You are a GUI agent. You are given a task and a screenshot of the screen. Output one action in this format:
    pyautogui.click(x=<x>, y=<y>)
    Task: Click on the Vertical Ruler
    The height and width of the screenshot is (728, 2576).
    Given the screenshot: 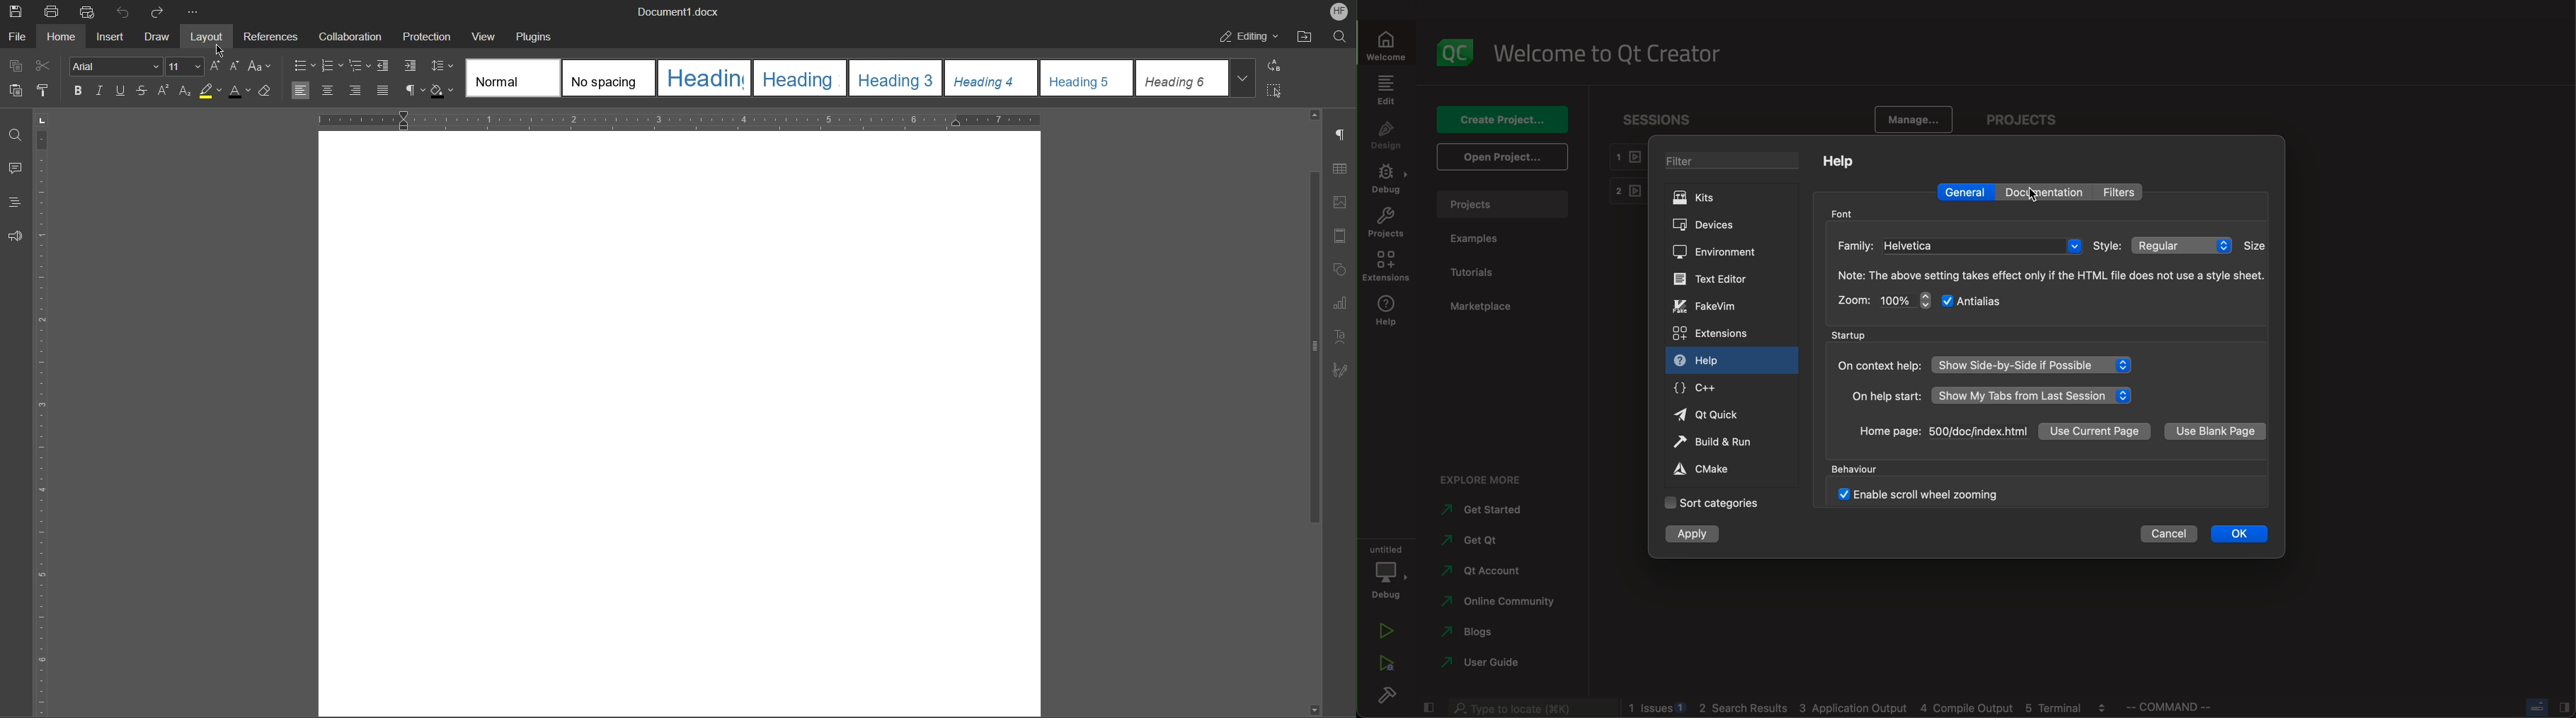 What is the action you would take?
    pyautogui.click(x=45, y=412)
    